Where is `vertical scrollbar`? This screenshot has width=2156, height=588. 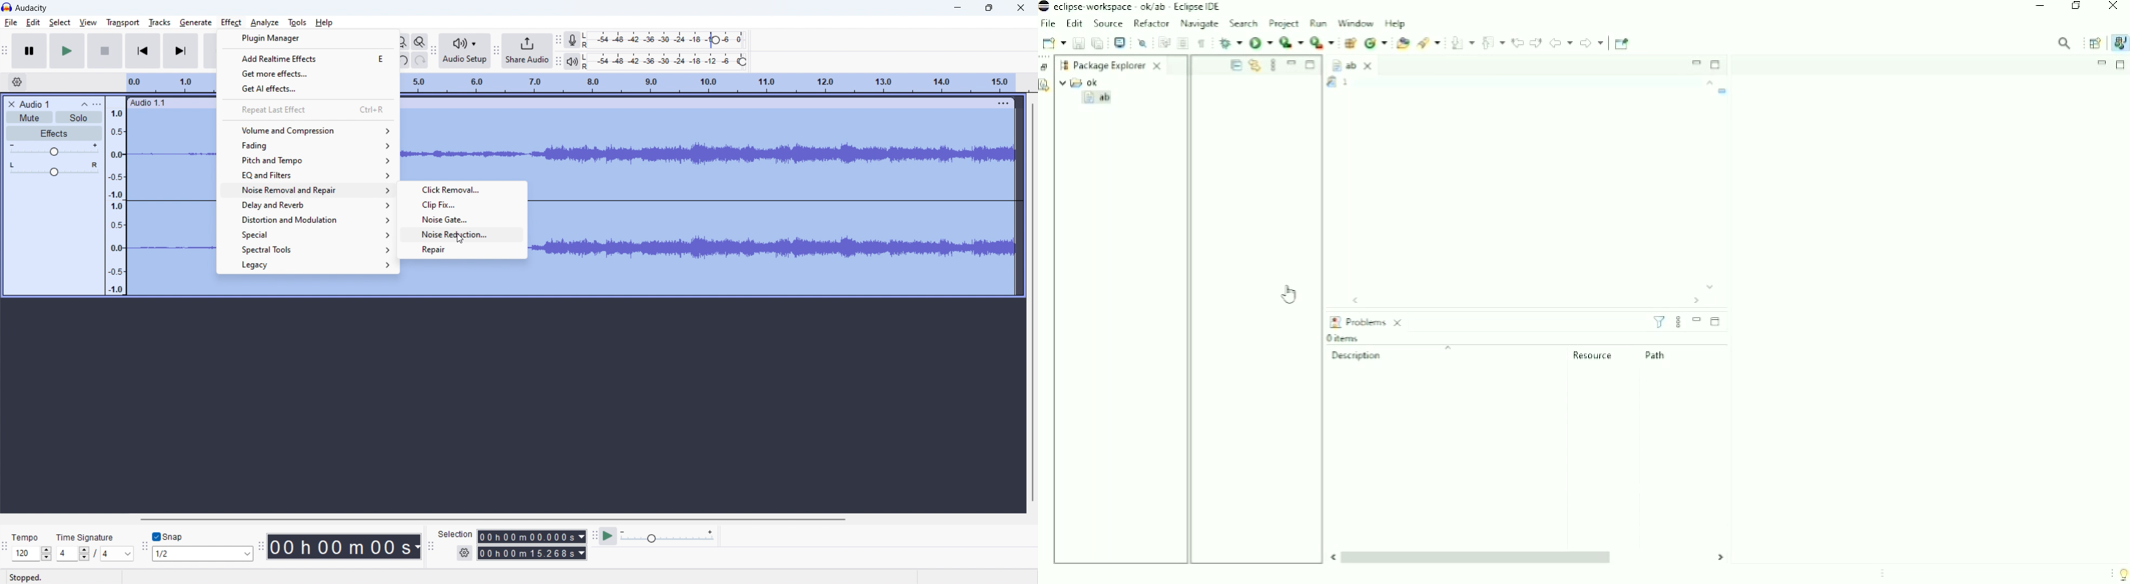
vertical scrollbar is located at coordinates (1030, 302).